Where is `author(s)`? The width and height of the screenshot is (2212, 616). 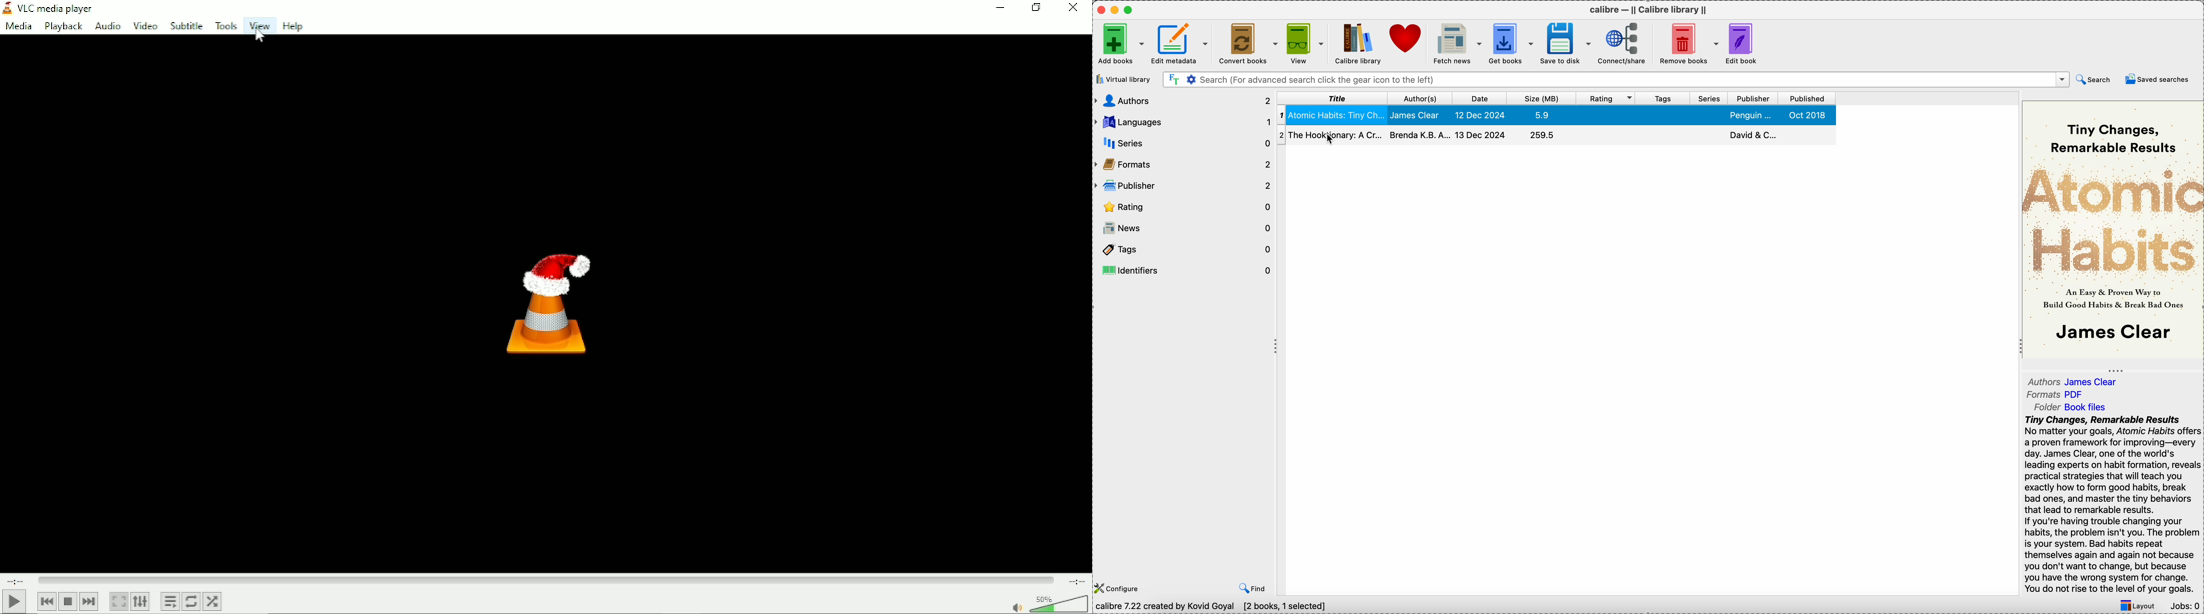
author(s) is located at coordinates (1423, 98).